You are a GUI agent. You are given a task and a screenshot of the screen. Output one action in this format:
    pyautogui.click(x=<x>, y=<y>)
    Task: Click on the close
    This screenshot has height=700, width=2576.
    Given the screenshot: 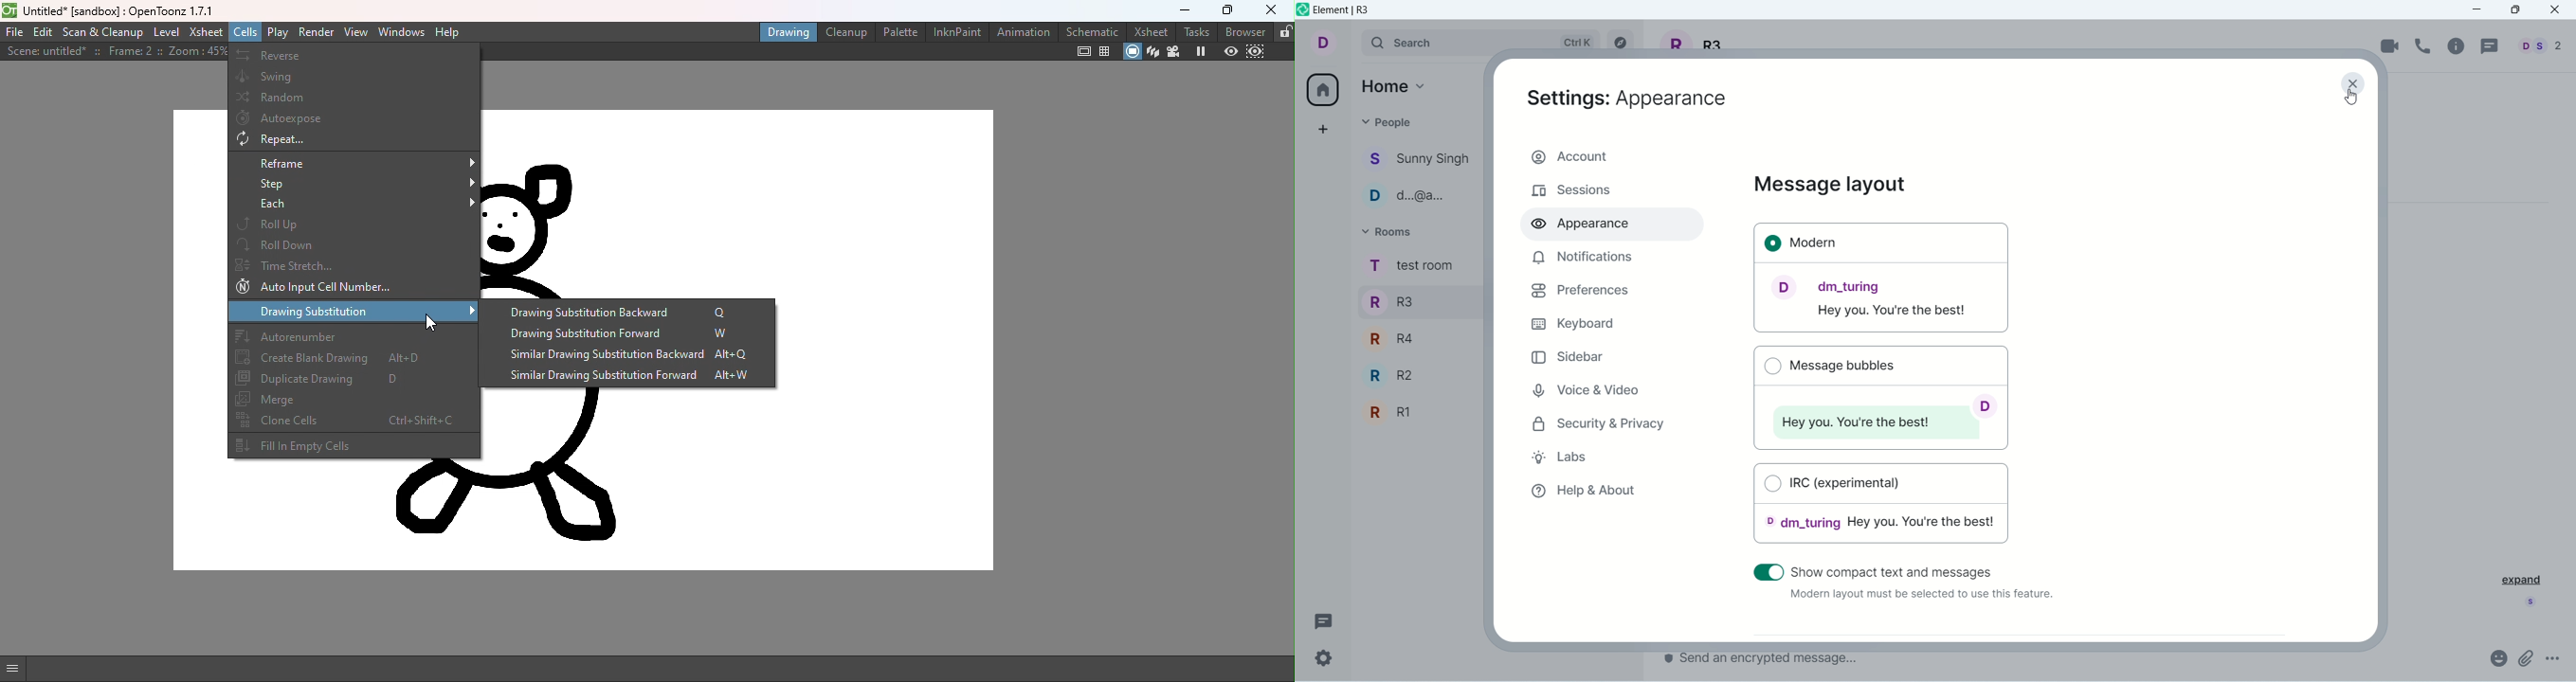 What is the action you would take?
    pyautogui.click(x=2557, y=11)
    